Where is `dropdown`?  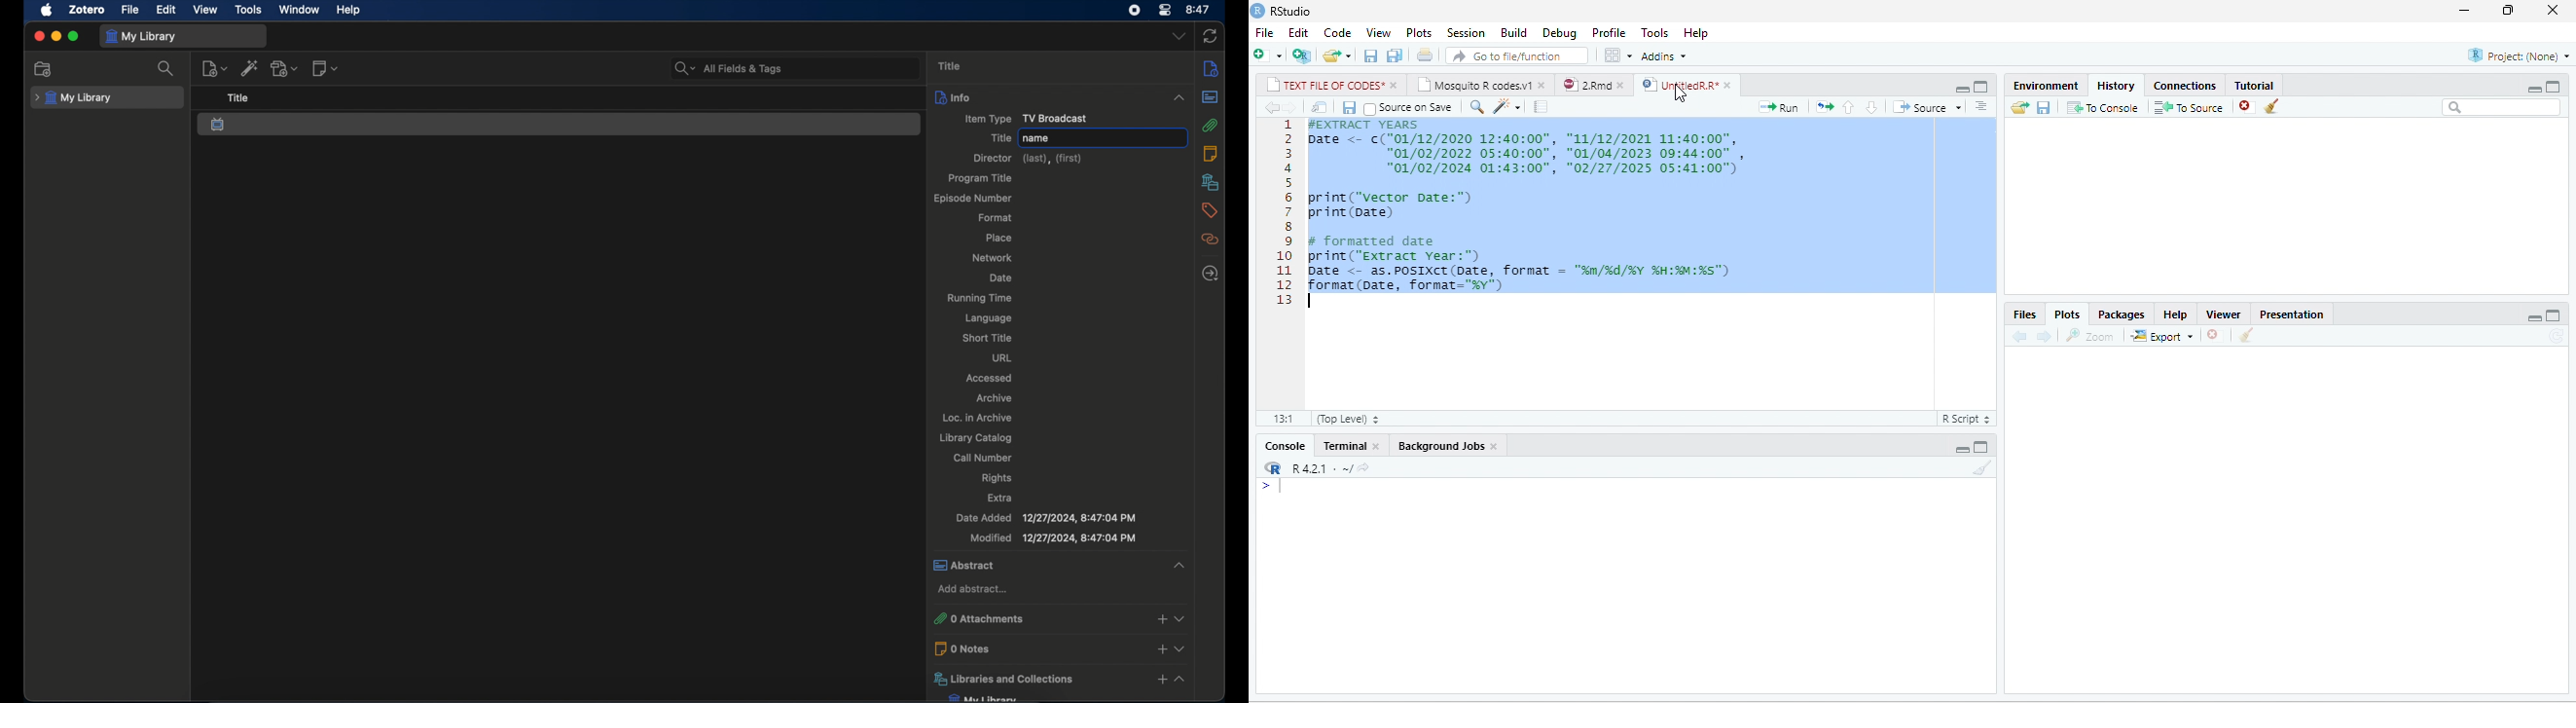
dropdown is located at coordinates (1182, 647).